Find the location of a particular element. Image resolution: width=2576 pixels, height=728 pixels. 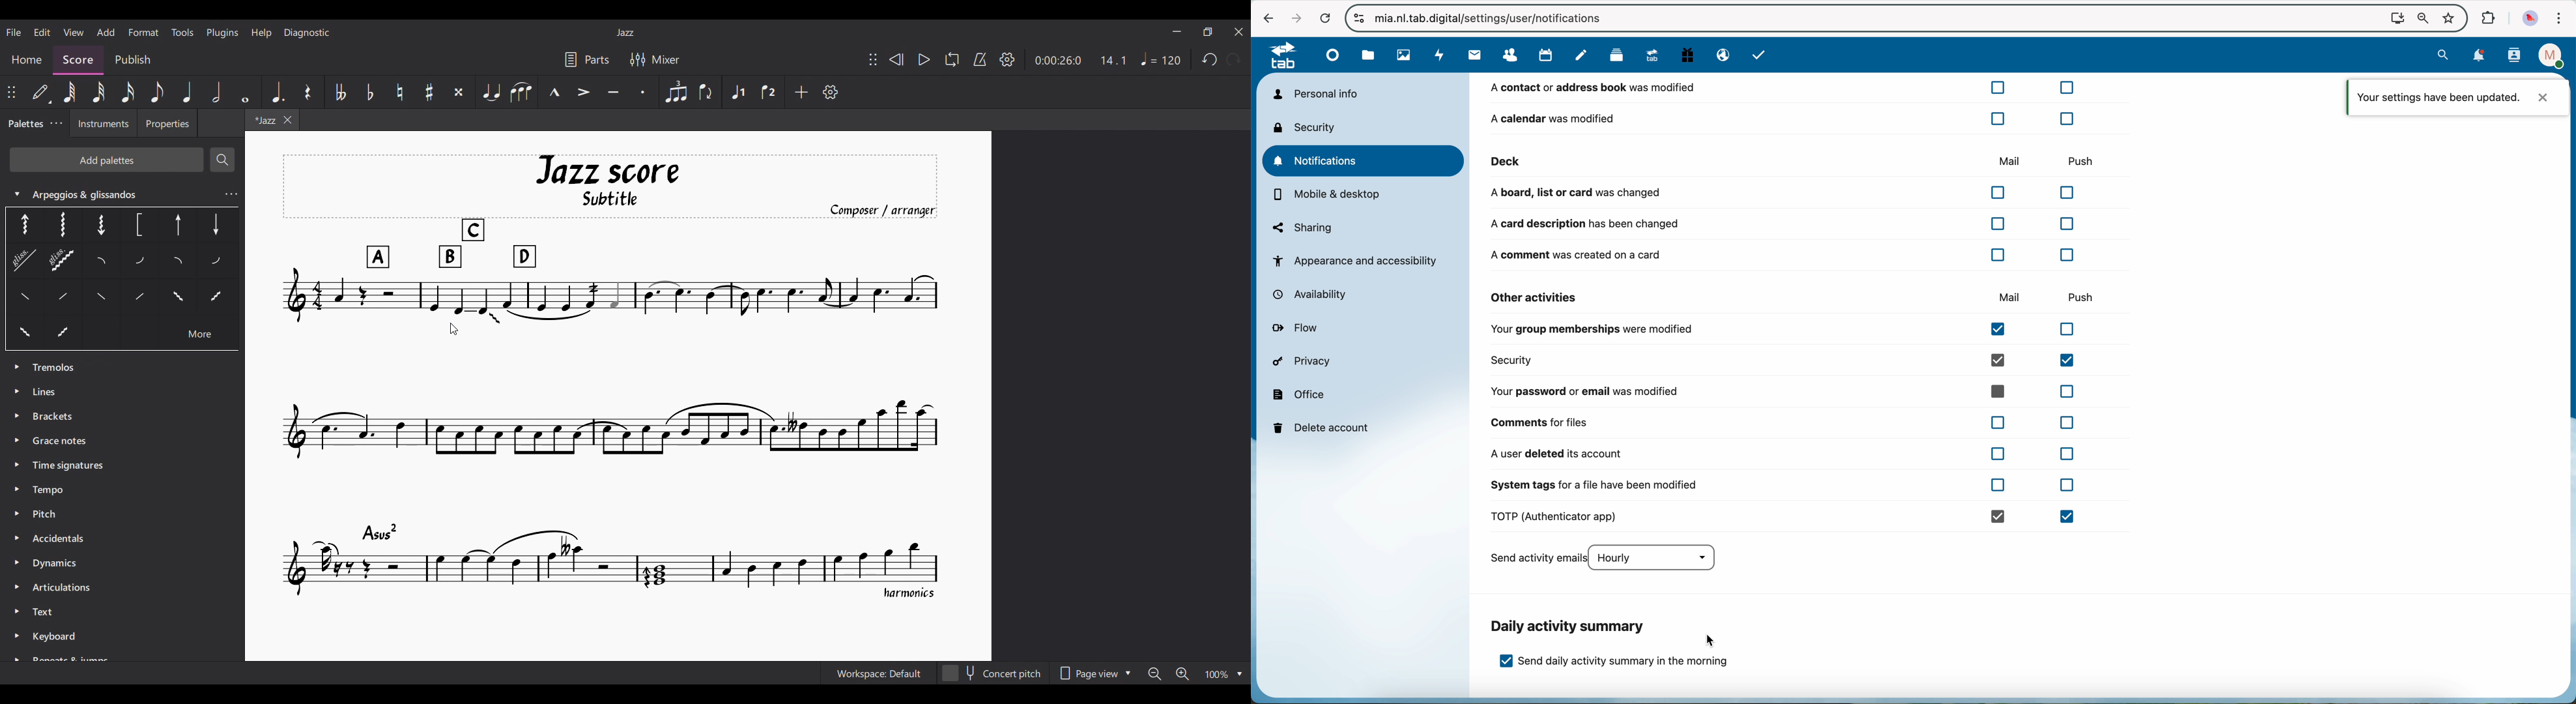

availability is located at coordinates (1316, 295).